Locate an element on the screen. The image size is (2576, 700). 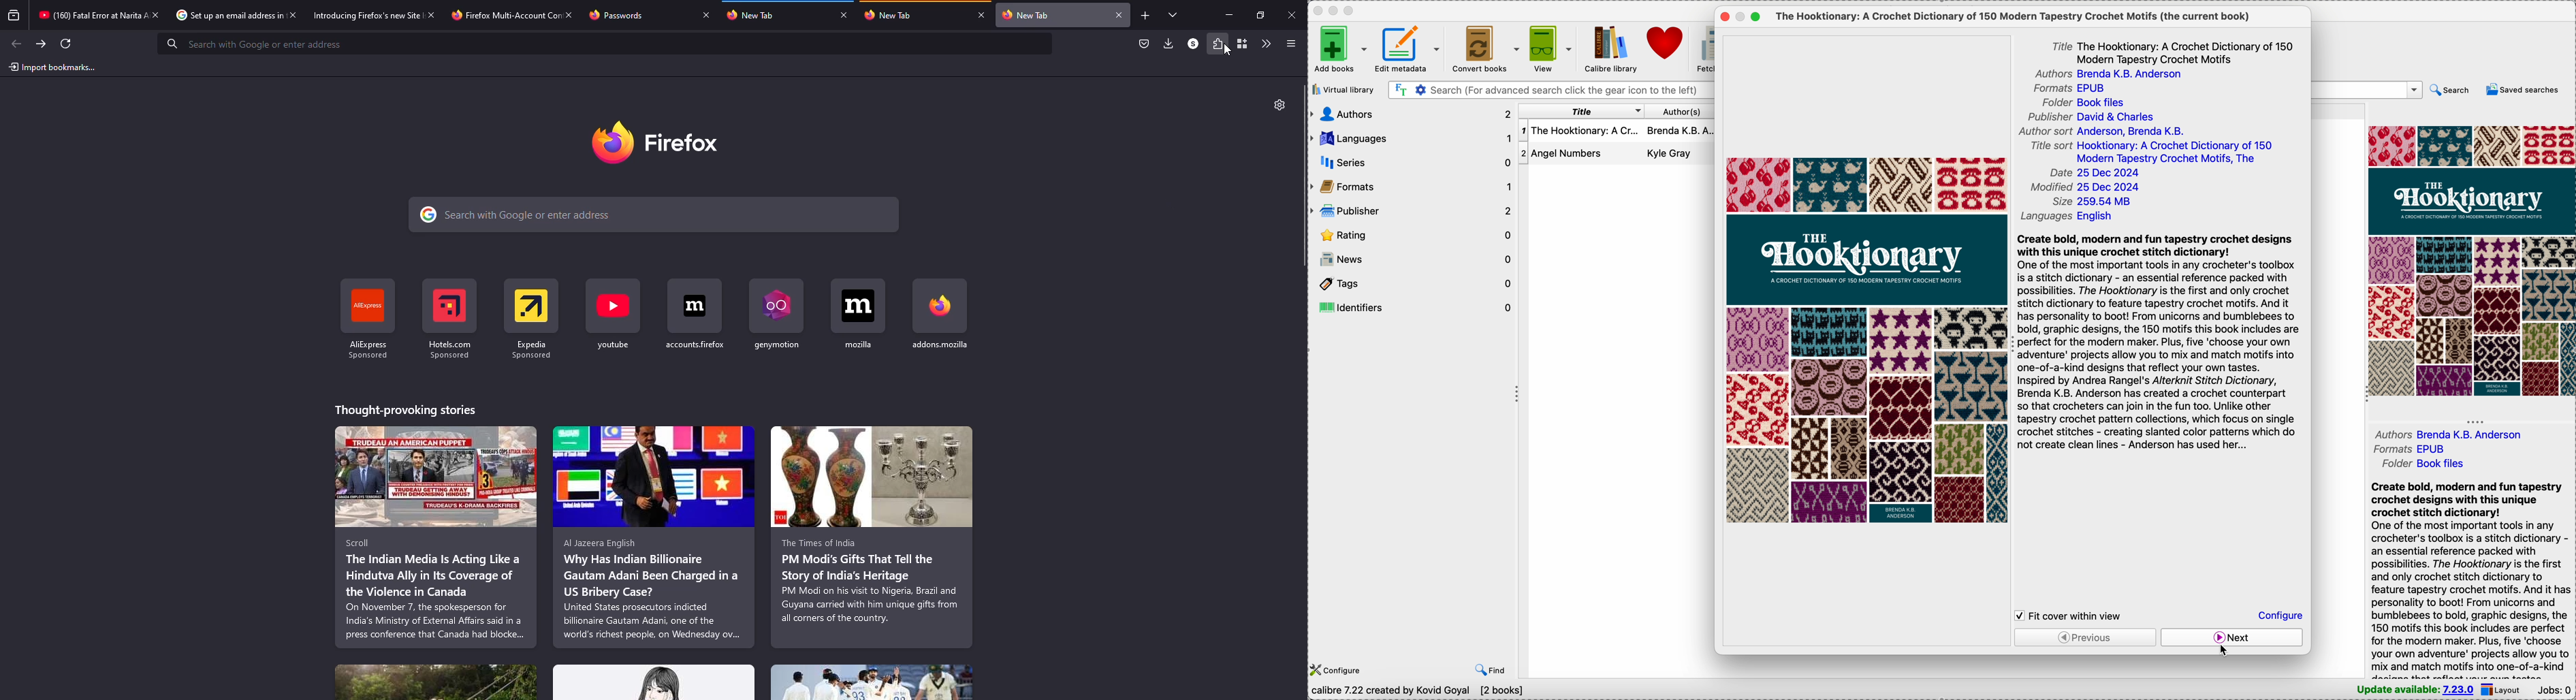
menu is located at coordinates (1290, 44).